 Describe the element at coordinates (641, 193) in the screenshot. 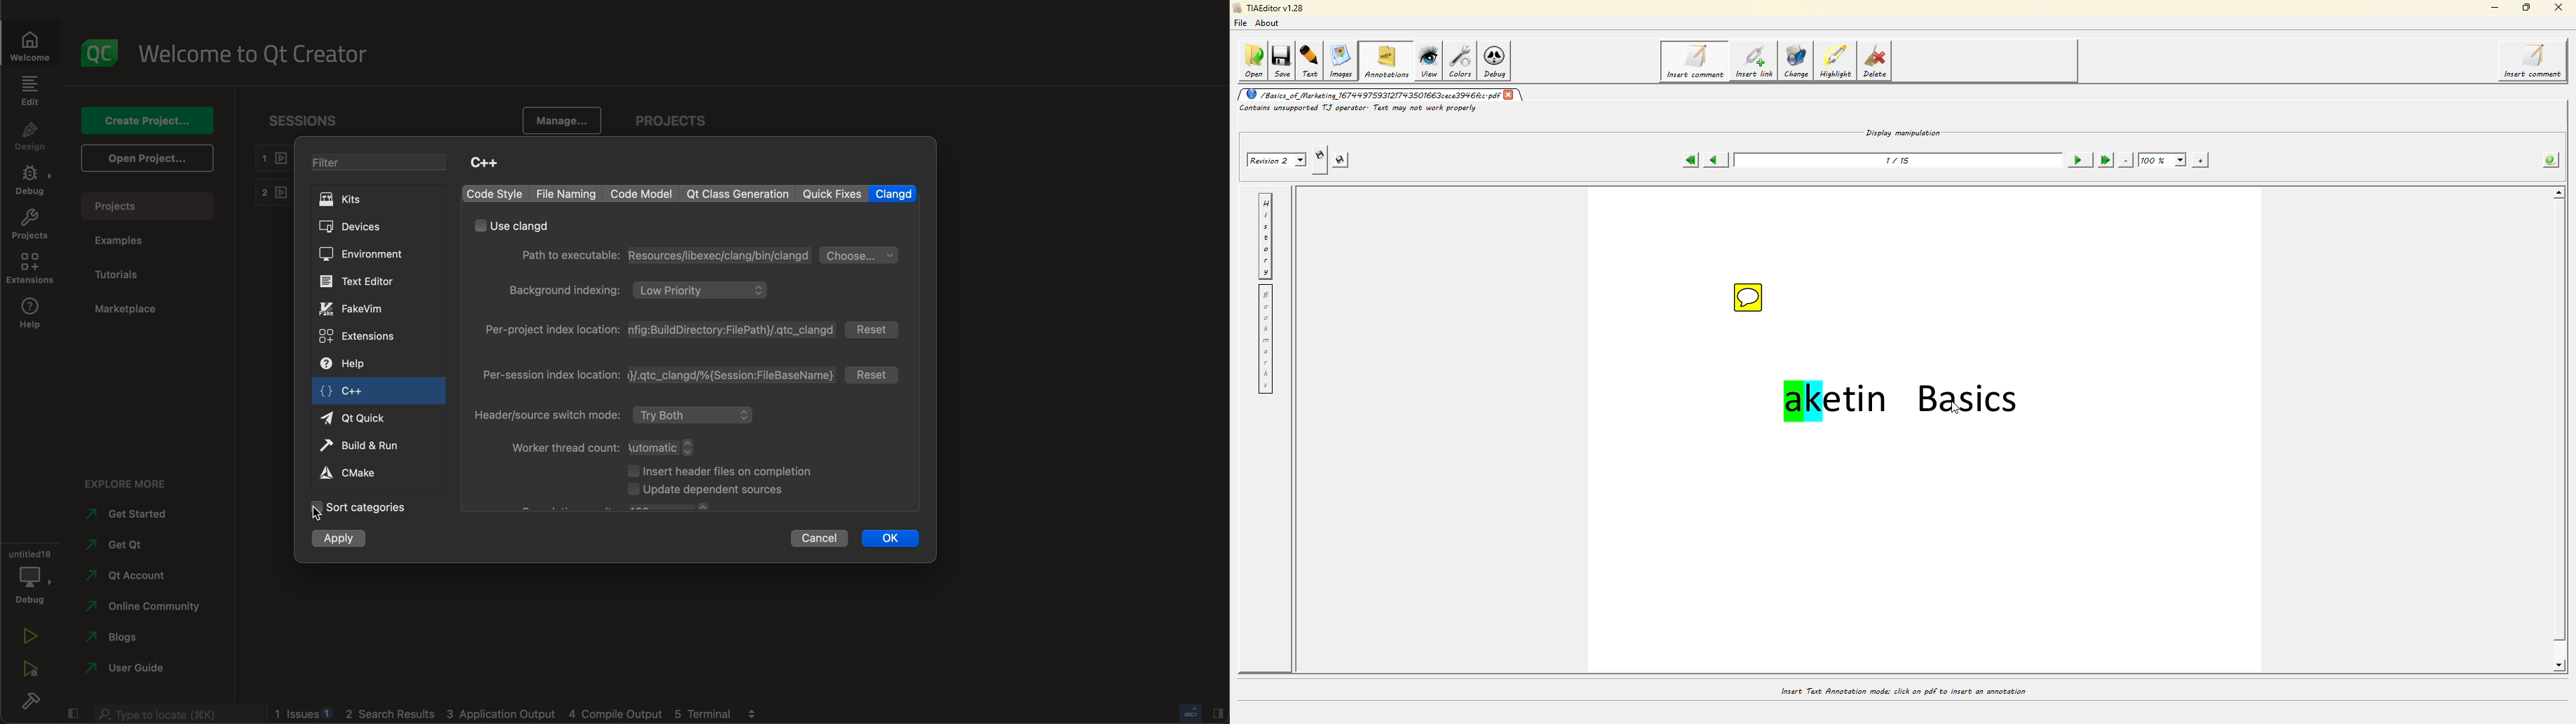

I see `code` at that location.